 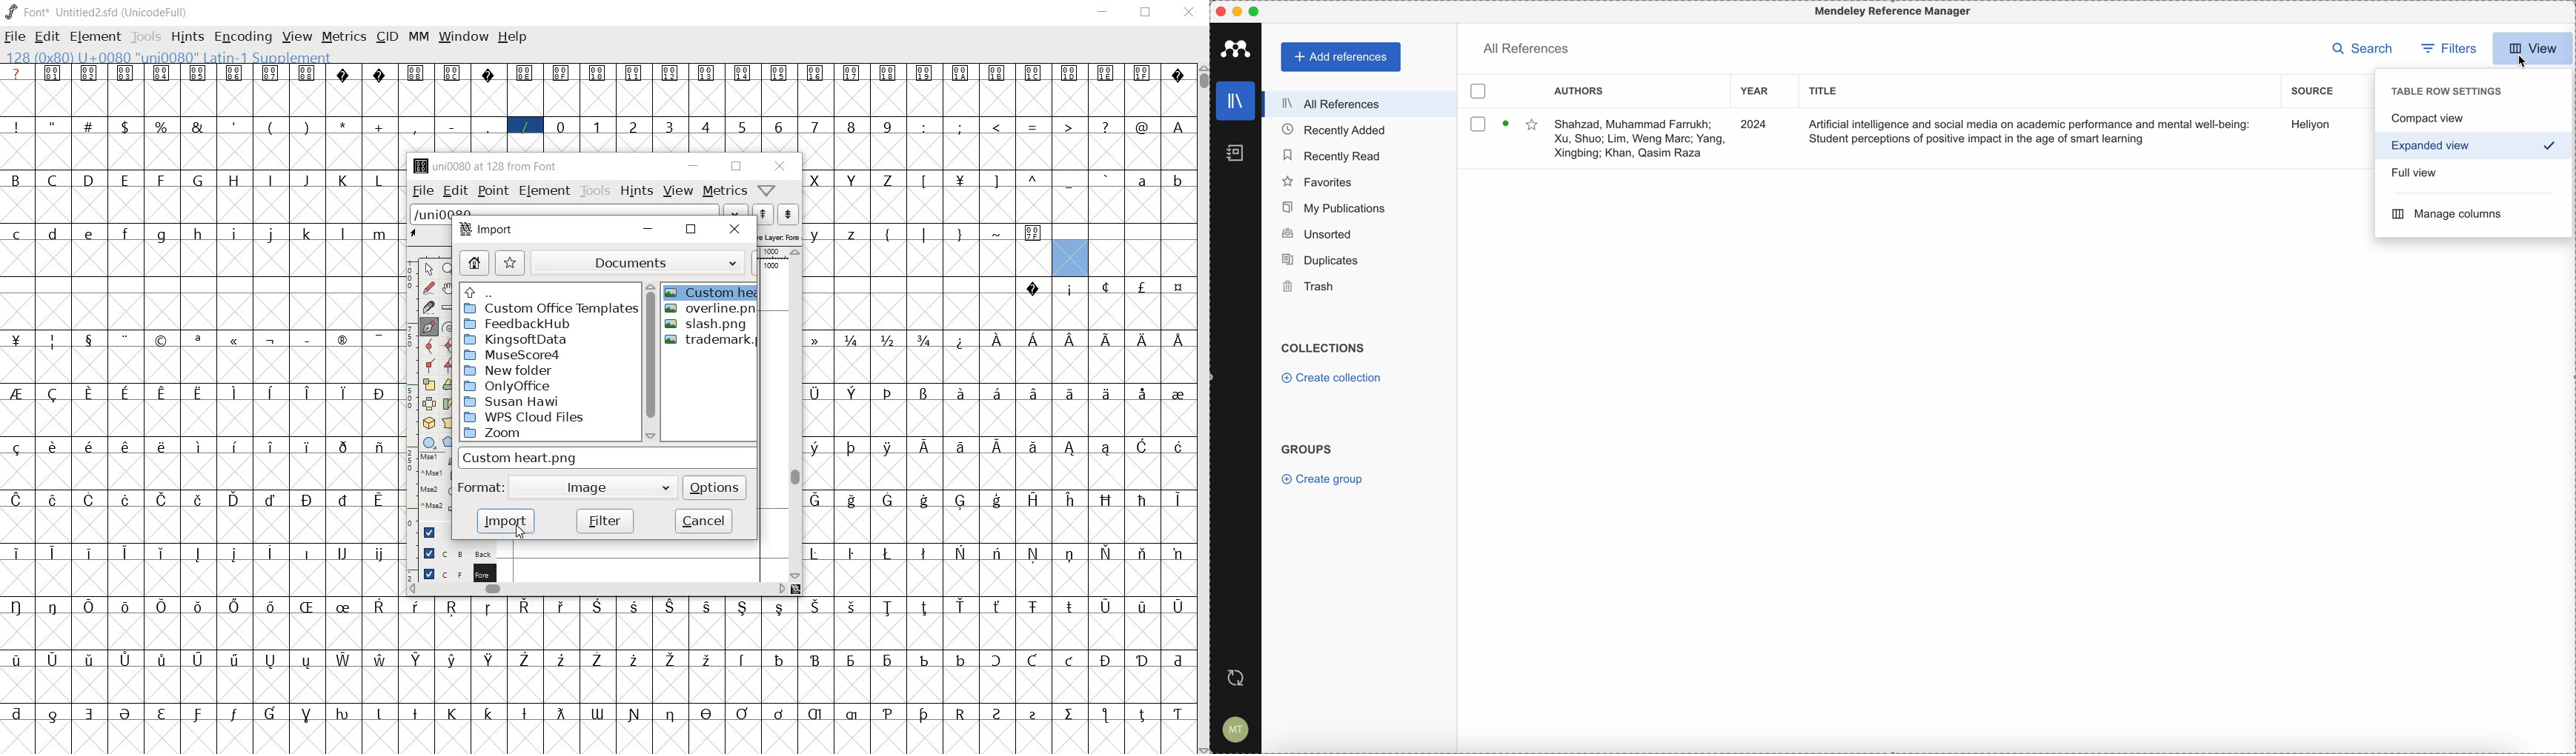 What do you see at coordinates (763, 214) in the screenshot?
I see `previous word` at bounding box center [763, 214].